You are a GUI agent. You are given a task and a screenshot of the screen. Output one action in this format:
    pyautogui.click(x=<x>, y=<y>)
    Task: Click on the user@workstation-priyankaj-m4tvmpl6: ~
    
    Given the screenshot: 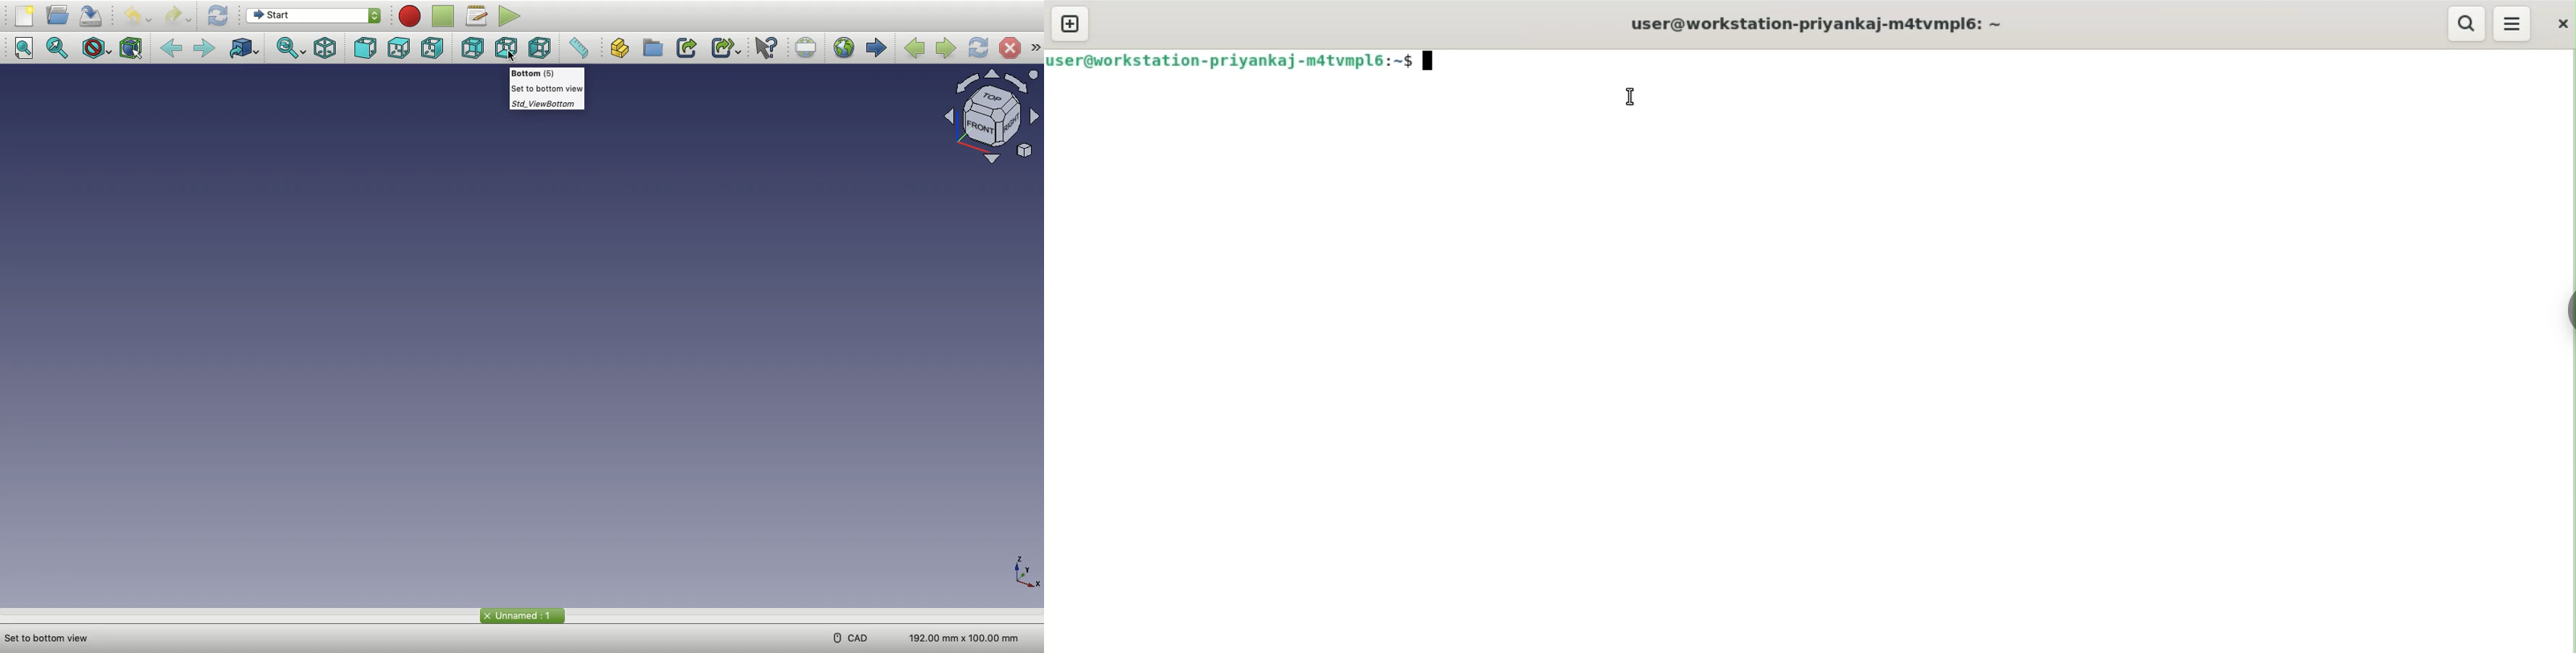 What is the action you would take?
    pyautogui.click(x=1806, y=27)
    